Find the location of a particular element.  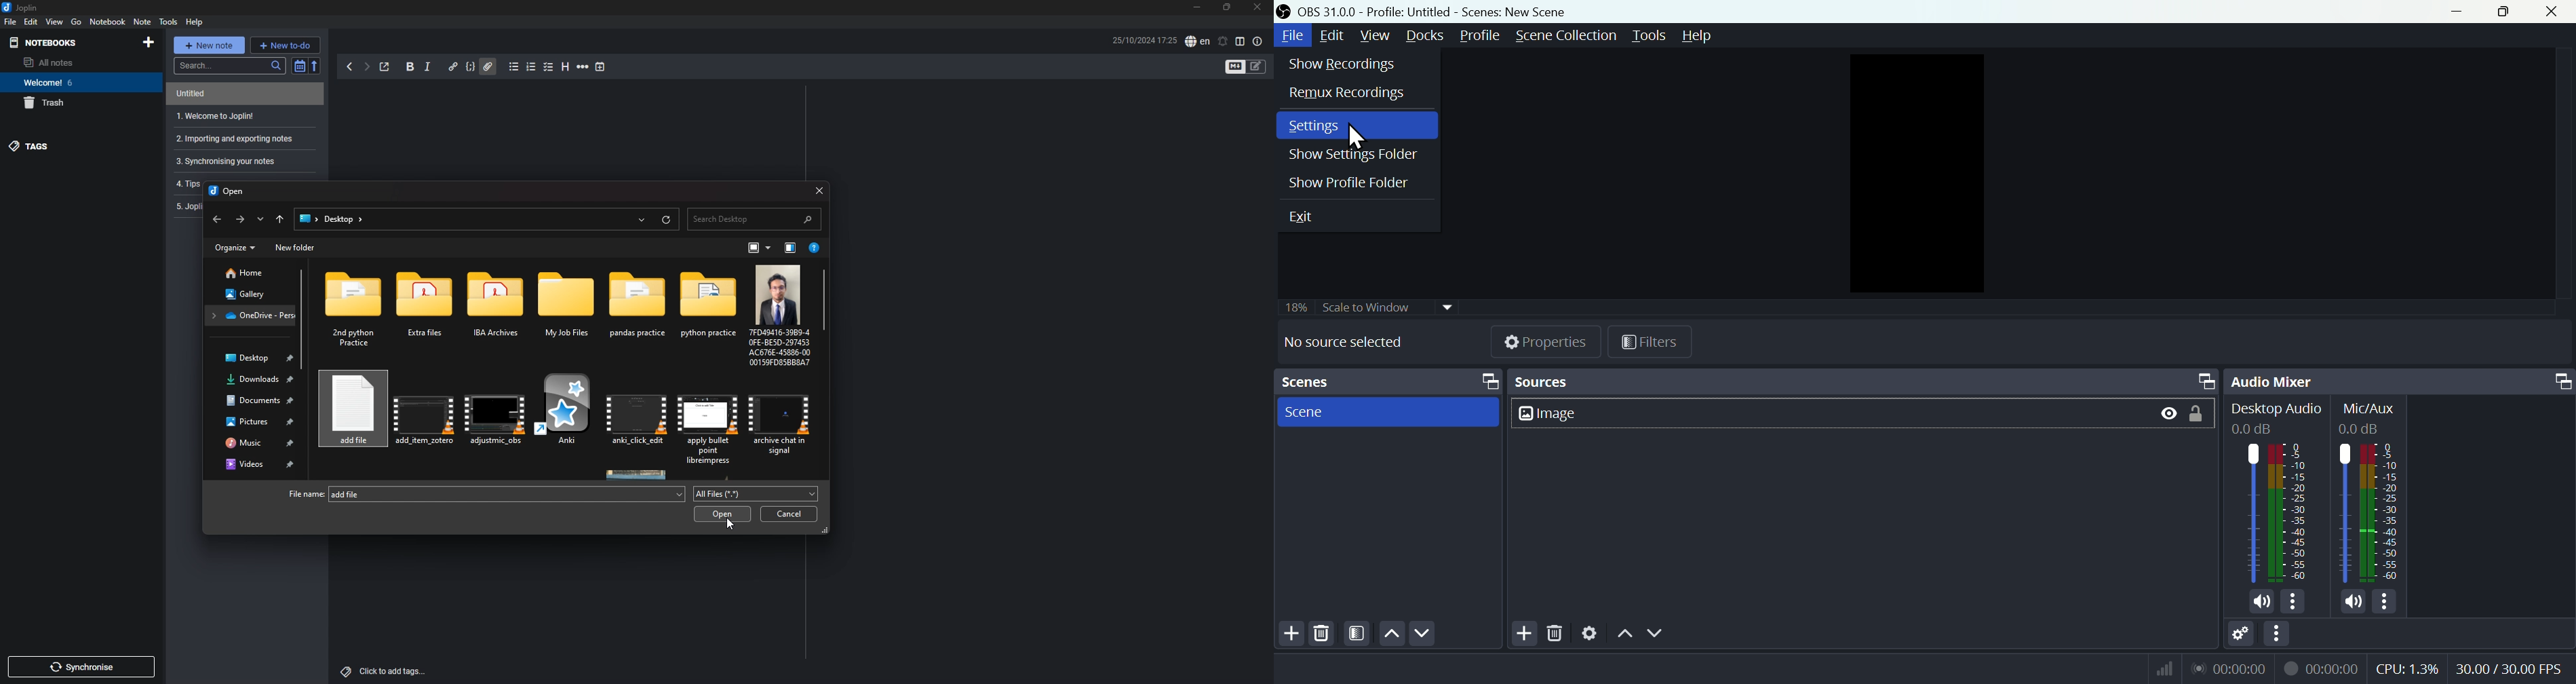

open is located at coordinates (725, 514).